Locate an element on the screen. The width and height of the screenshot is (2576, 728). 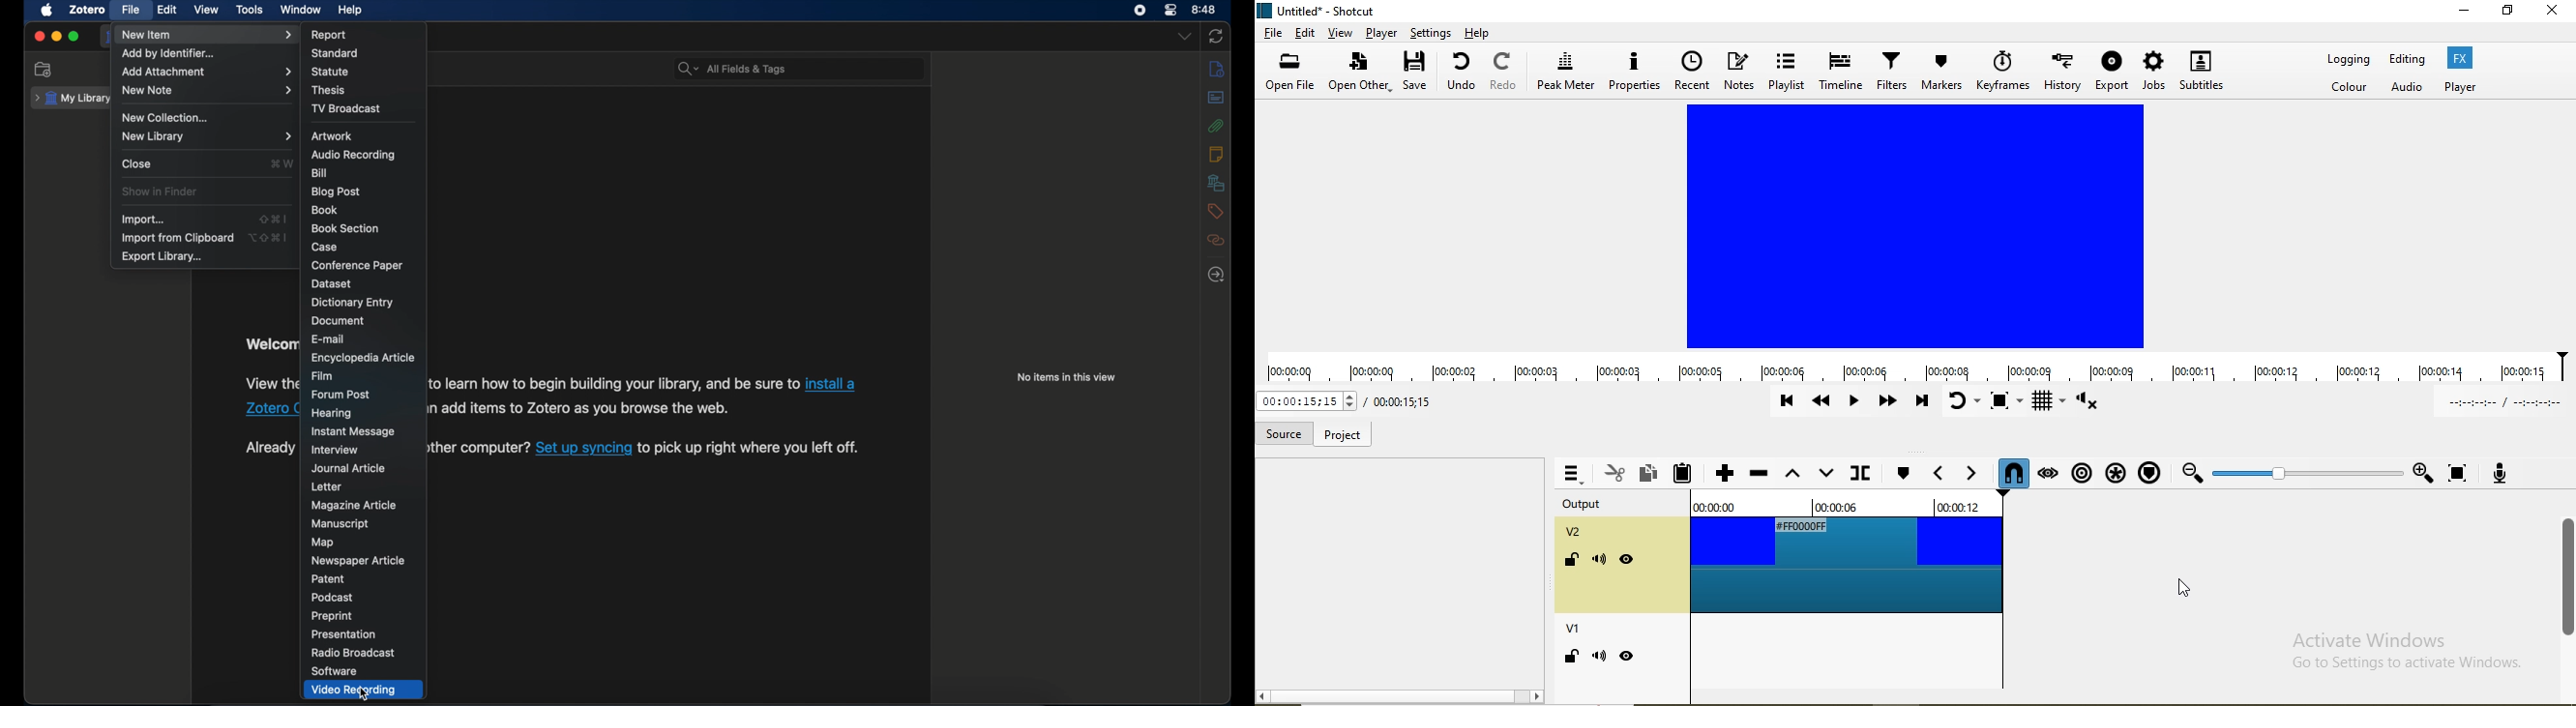
info is located at coordinates (1219, 70).